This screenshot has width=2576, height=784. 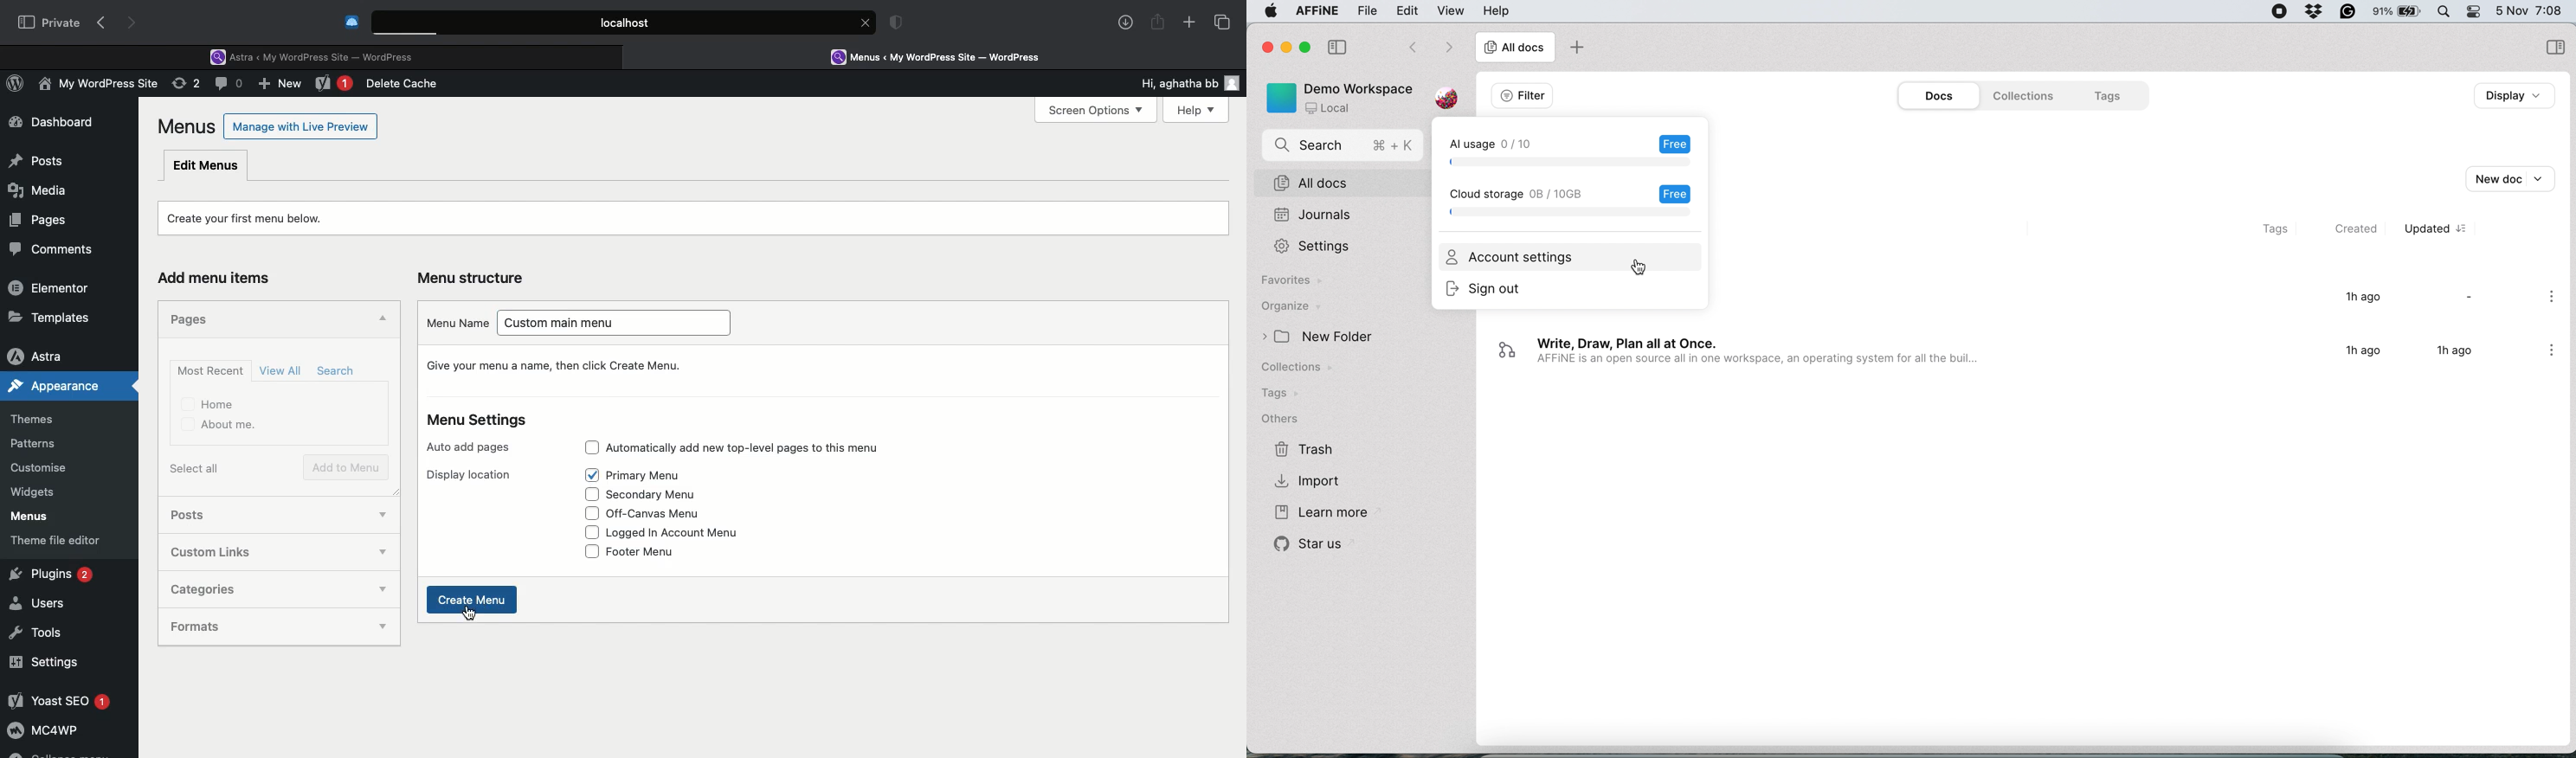 What do you see at coordinates (209, 403) in the screenshot?
I see `Home` at bounding box center [209, 403].